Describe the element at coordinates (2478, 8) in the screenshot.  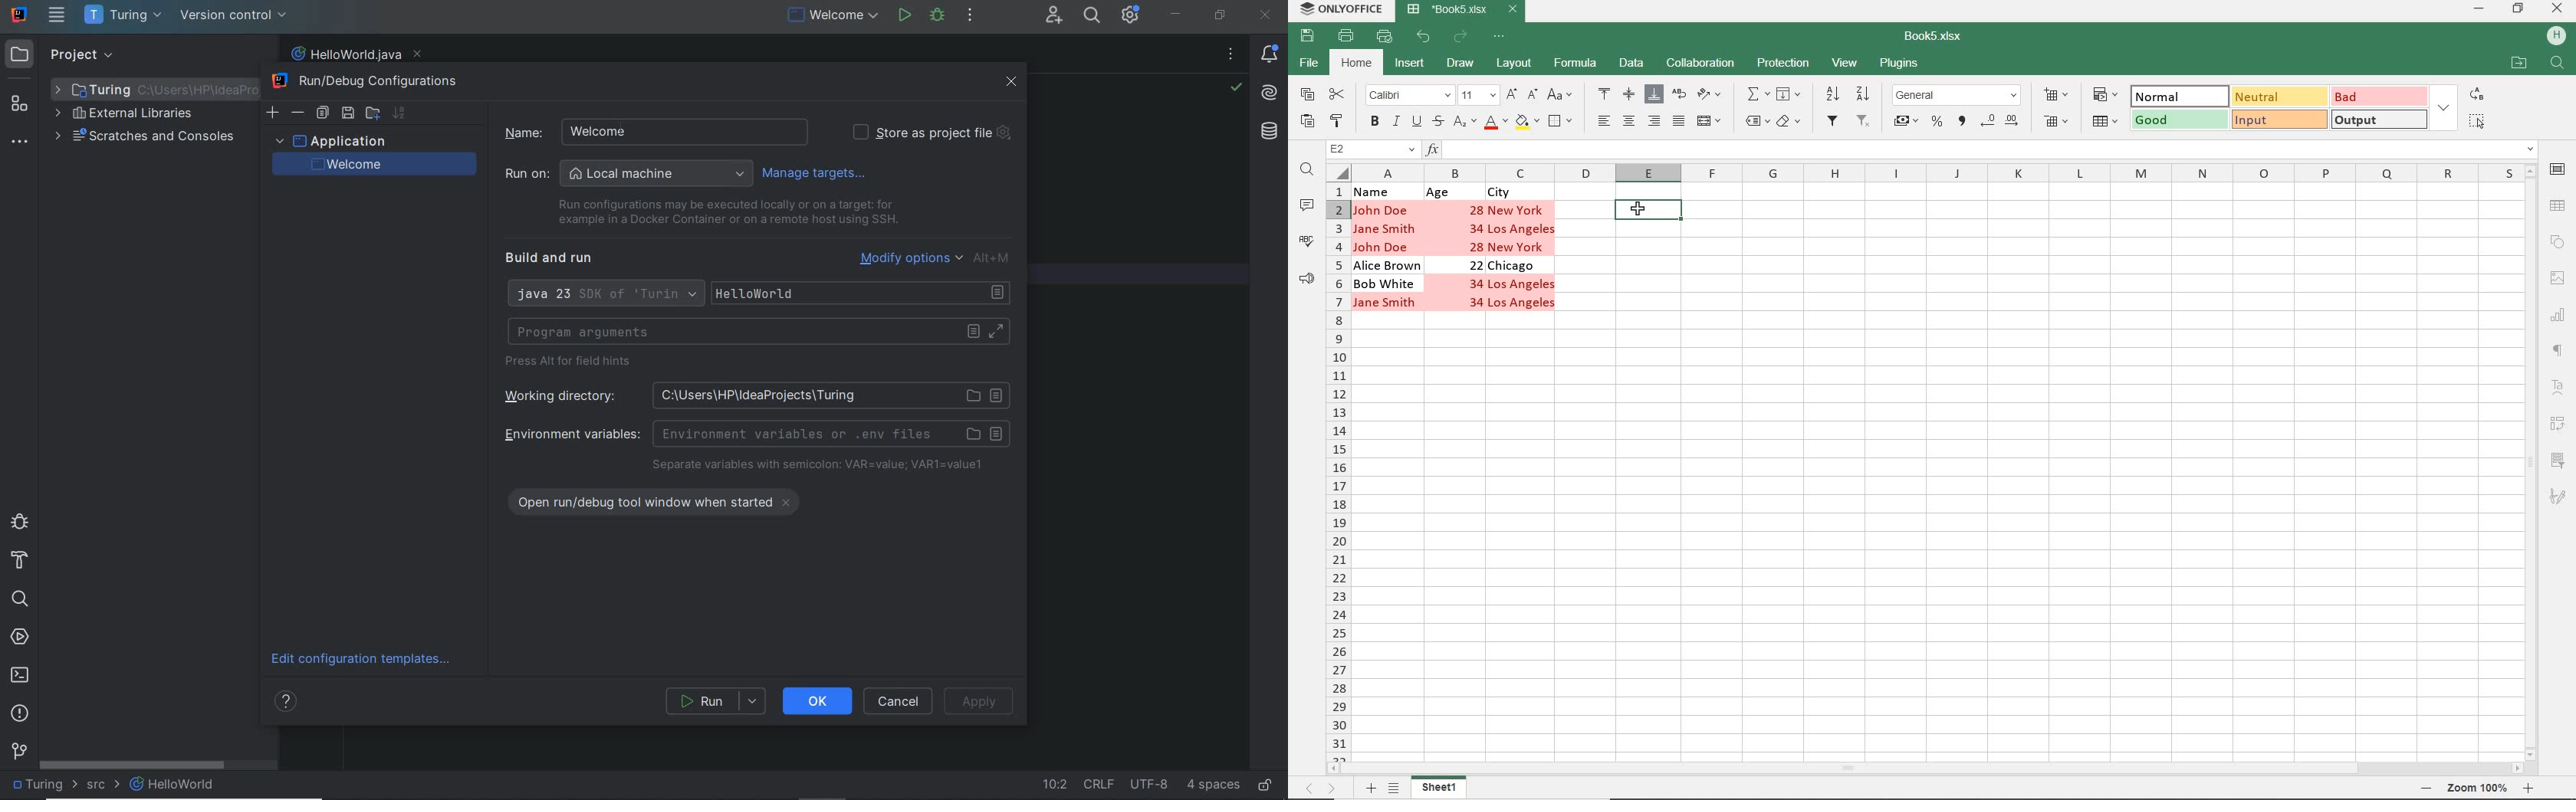
I see `MINIMIZE` at that location.